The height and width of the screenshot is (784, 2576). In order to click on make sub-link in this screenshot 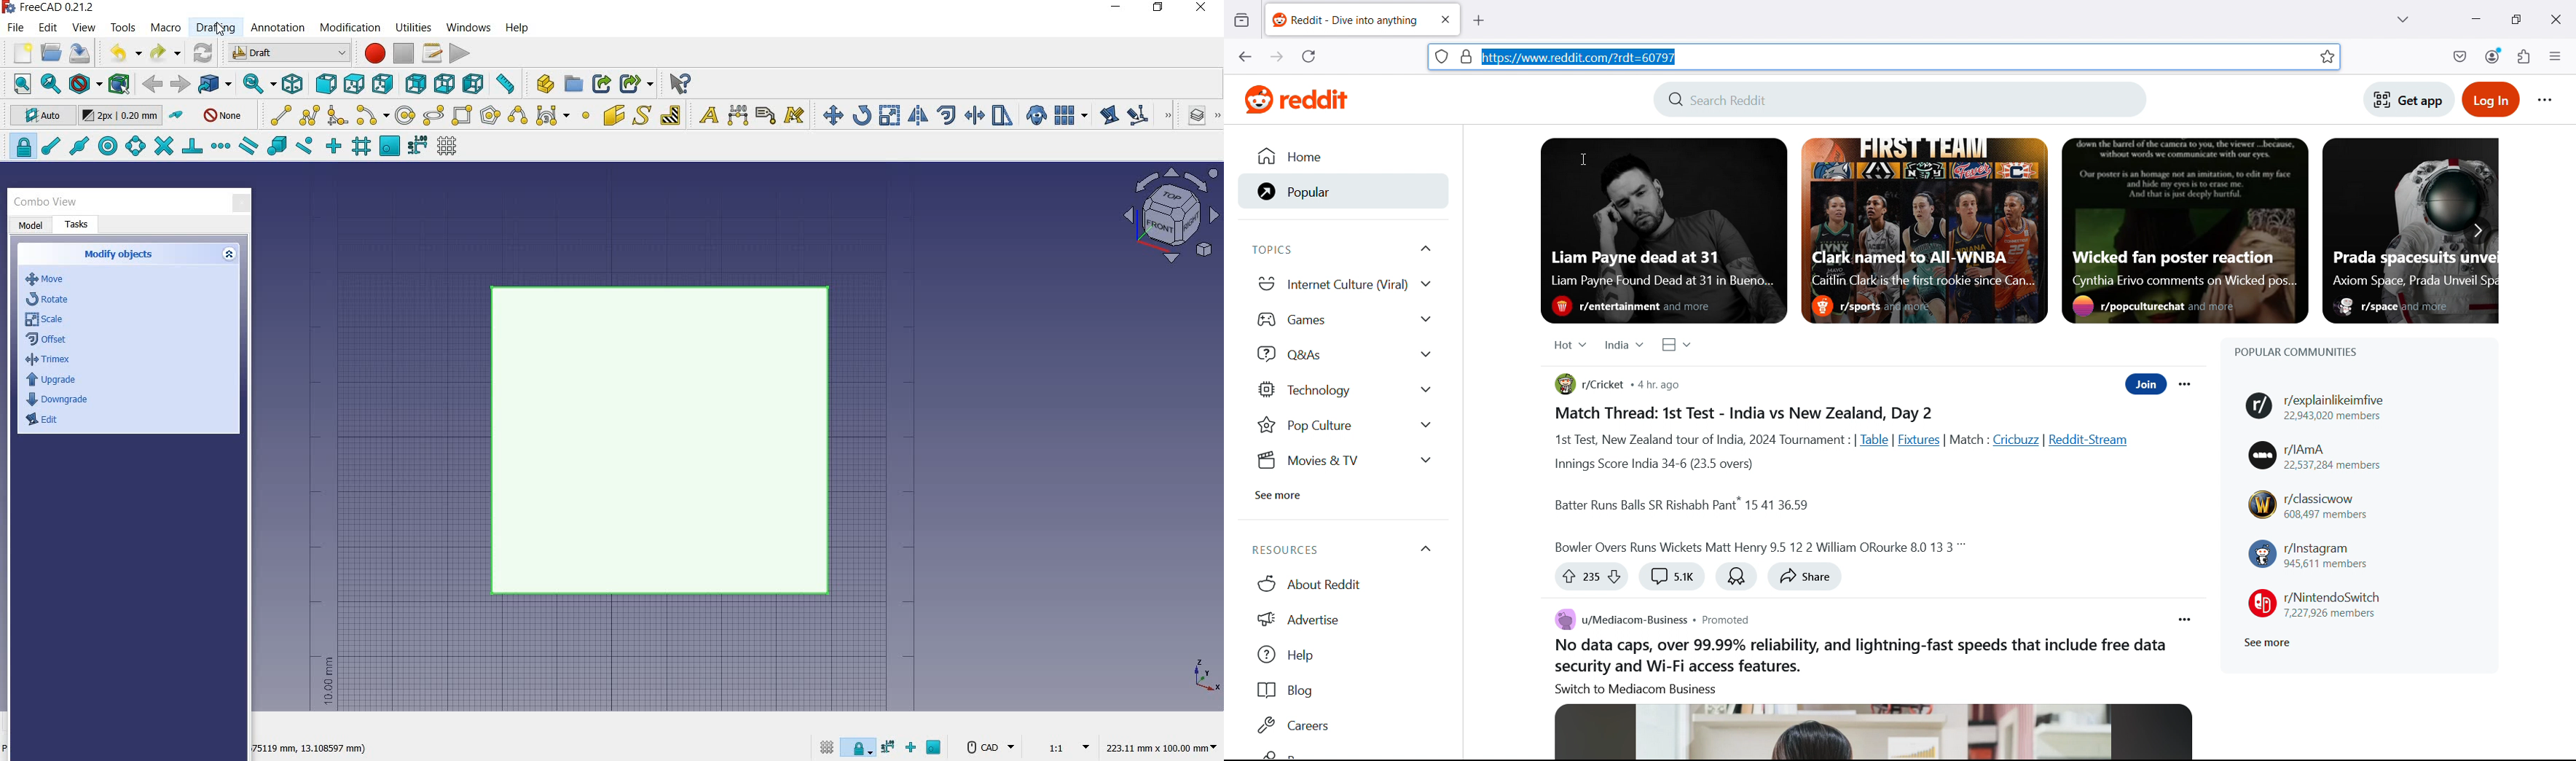, I will do `click(635, 84)`.